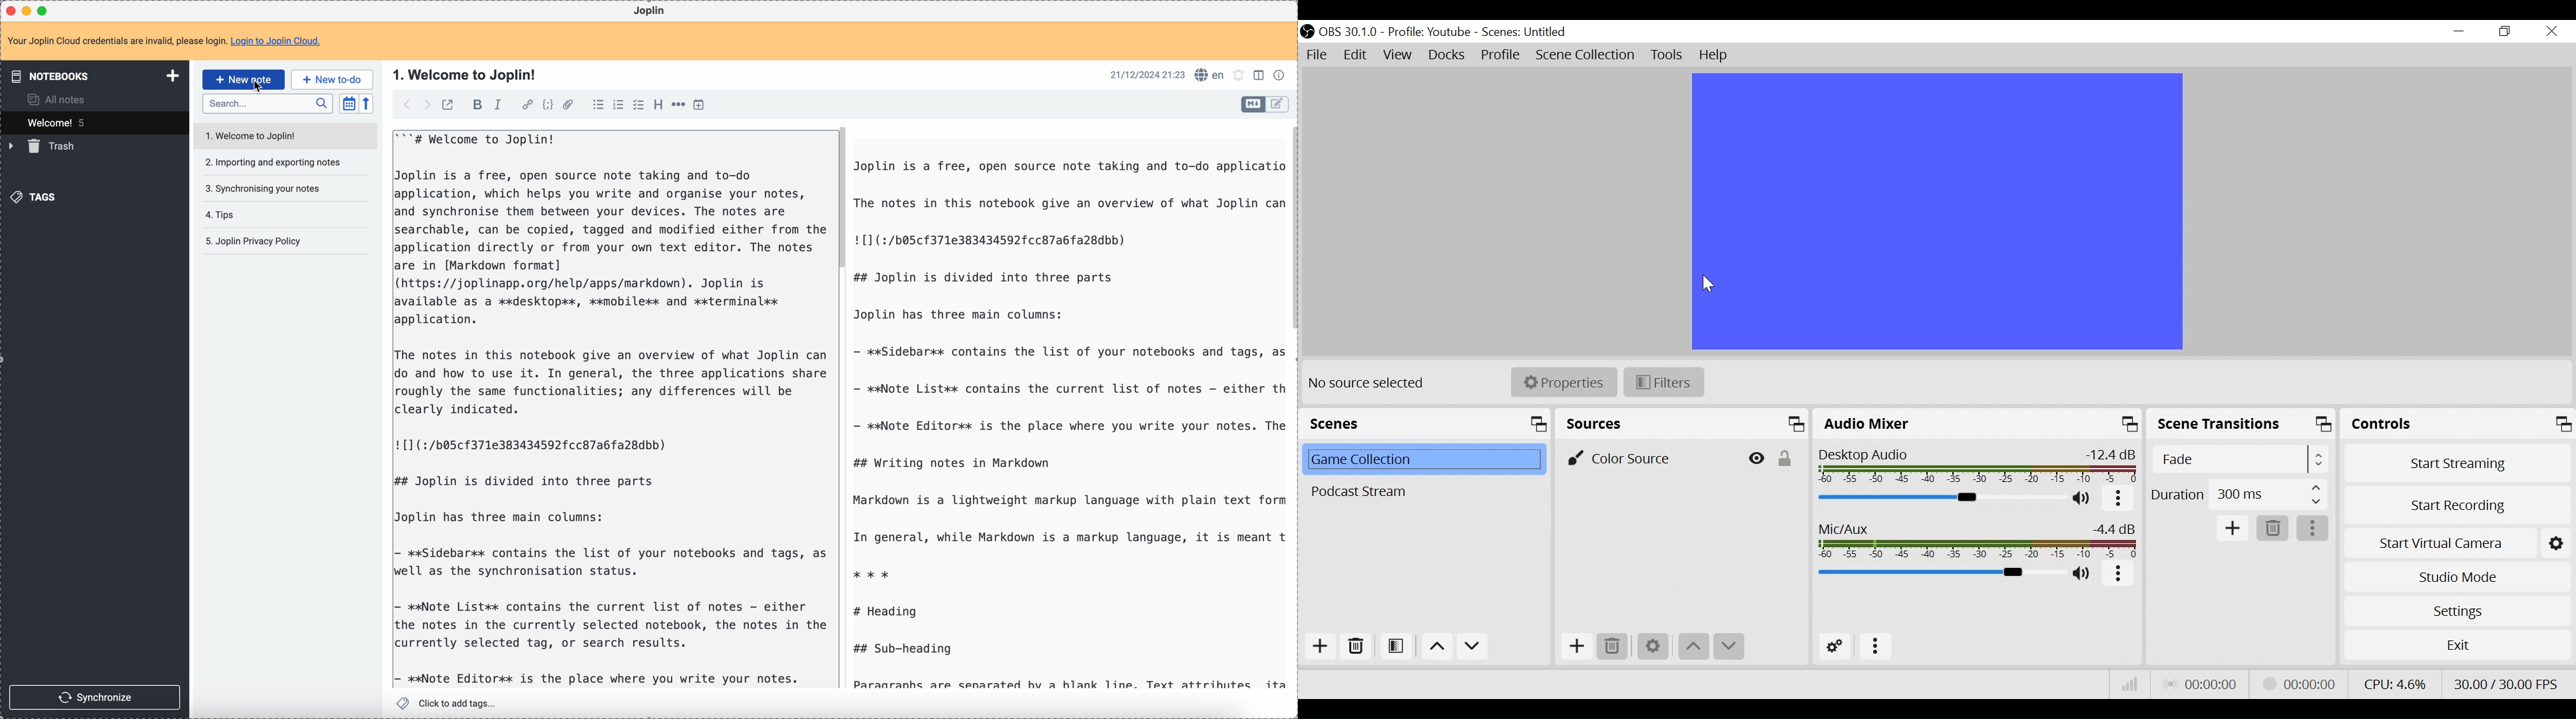 This screenshot has width=2576, height=728. I want to click on tips, so click(220, 214).